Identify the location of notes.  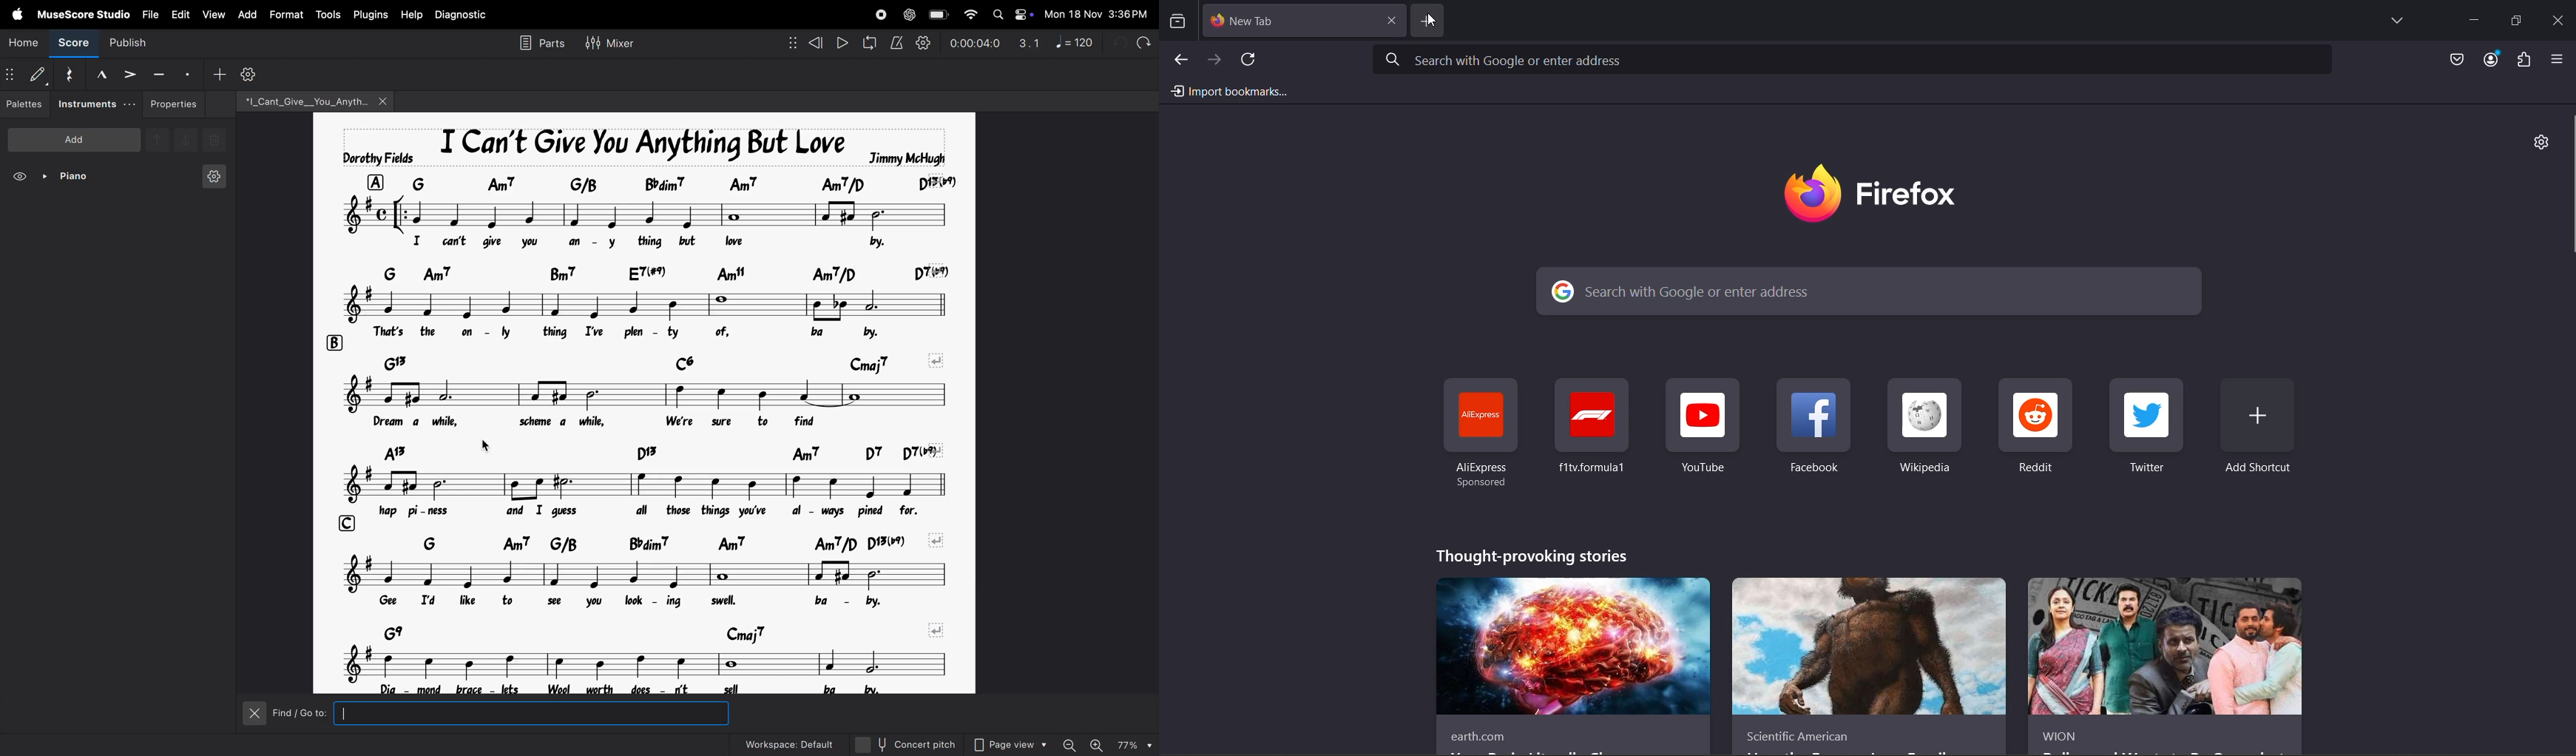
(650, 663).